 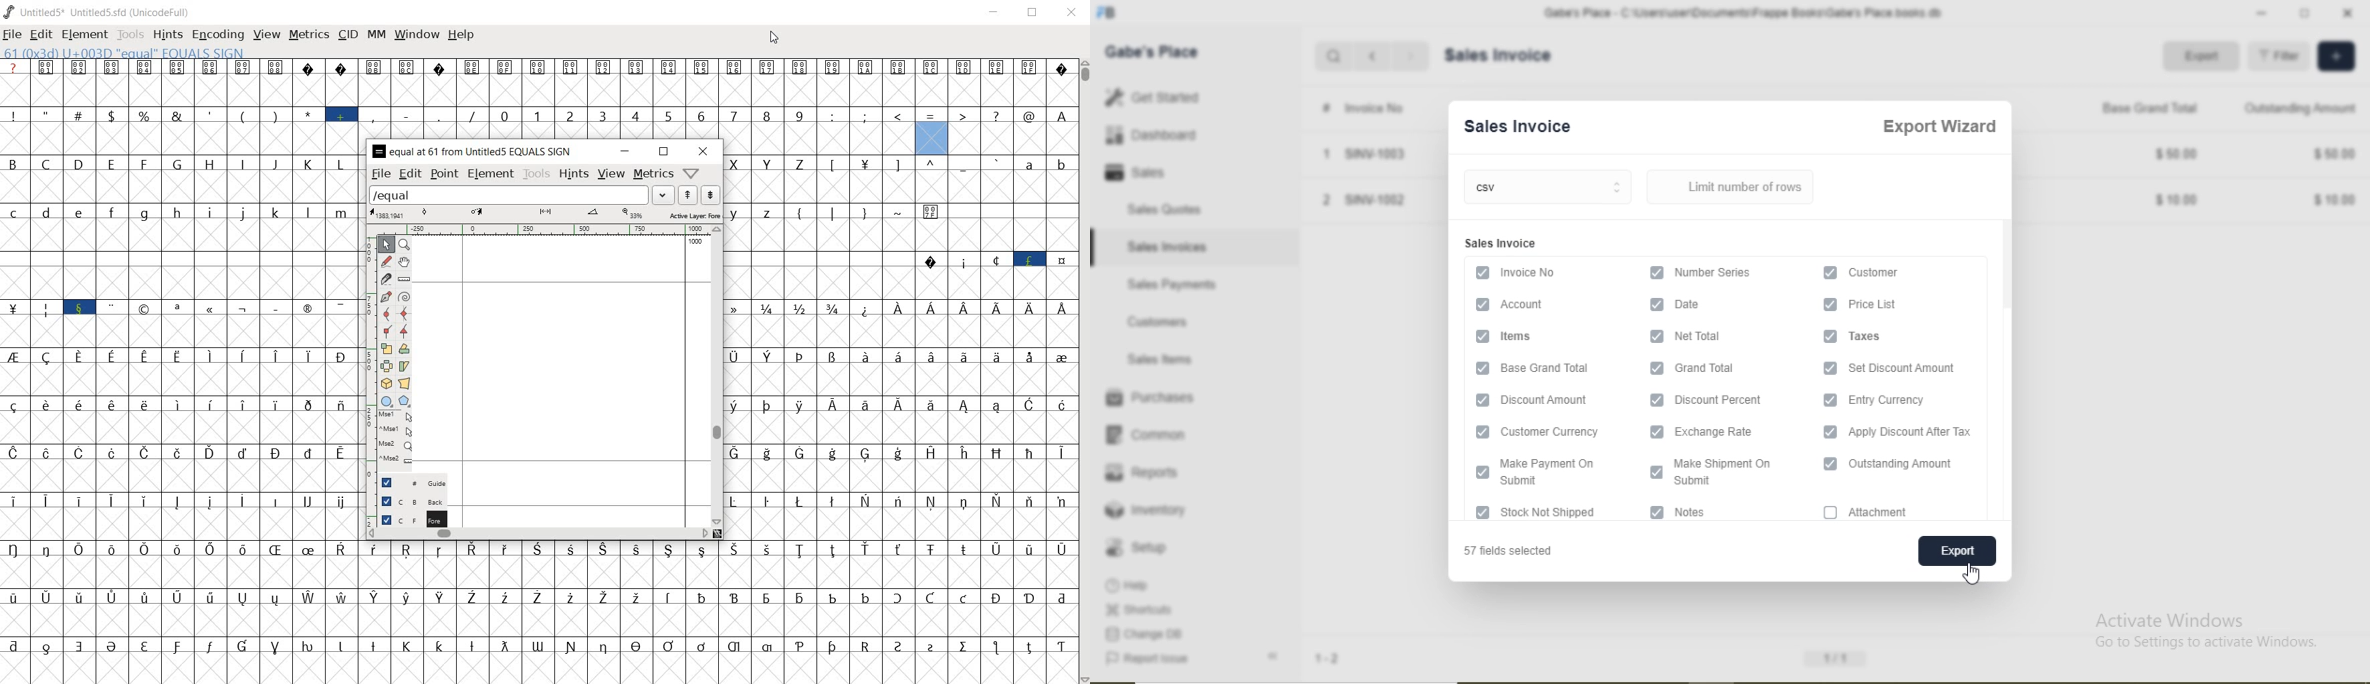 What do you see at coordinates (1361, 155) in the screenshot?
I see `1 SINV-1003` at bounding box center [1361, 155].